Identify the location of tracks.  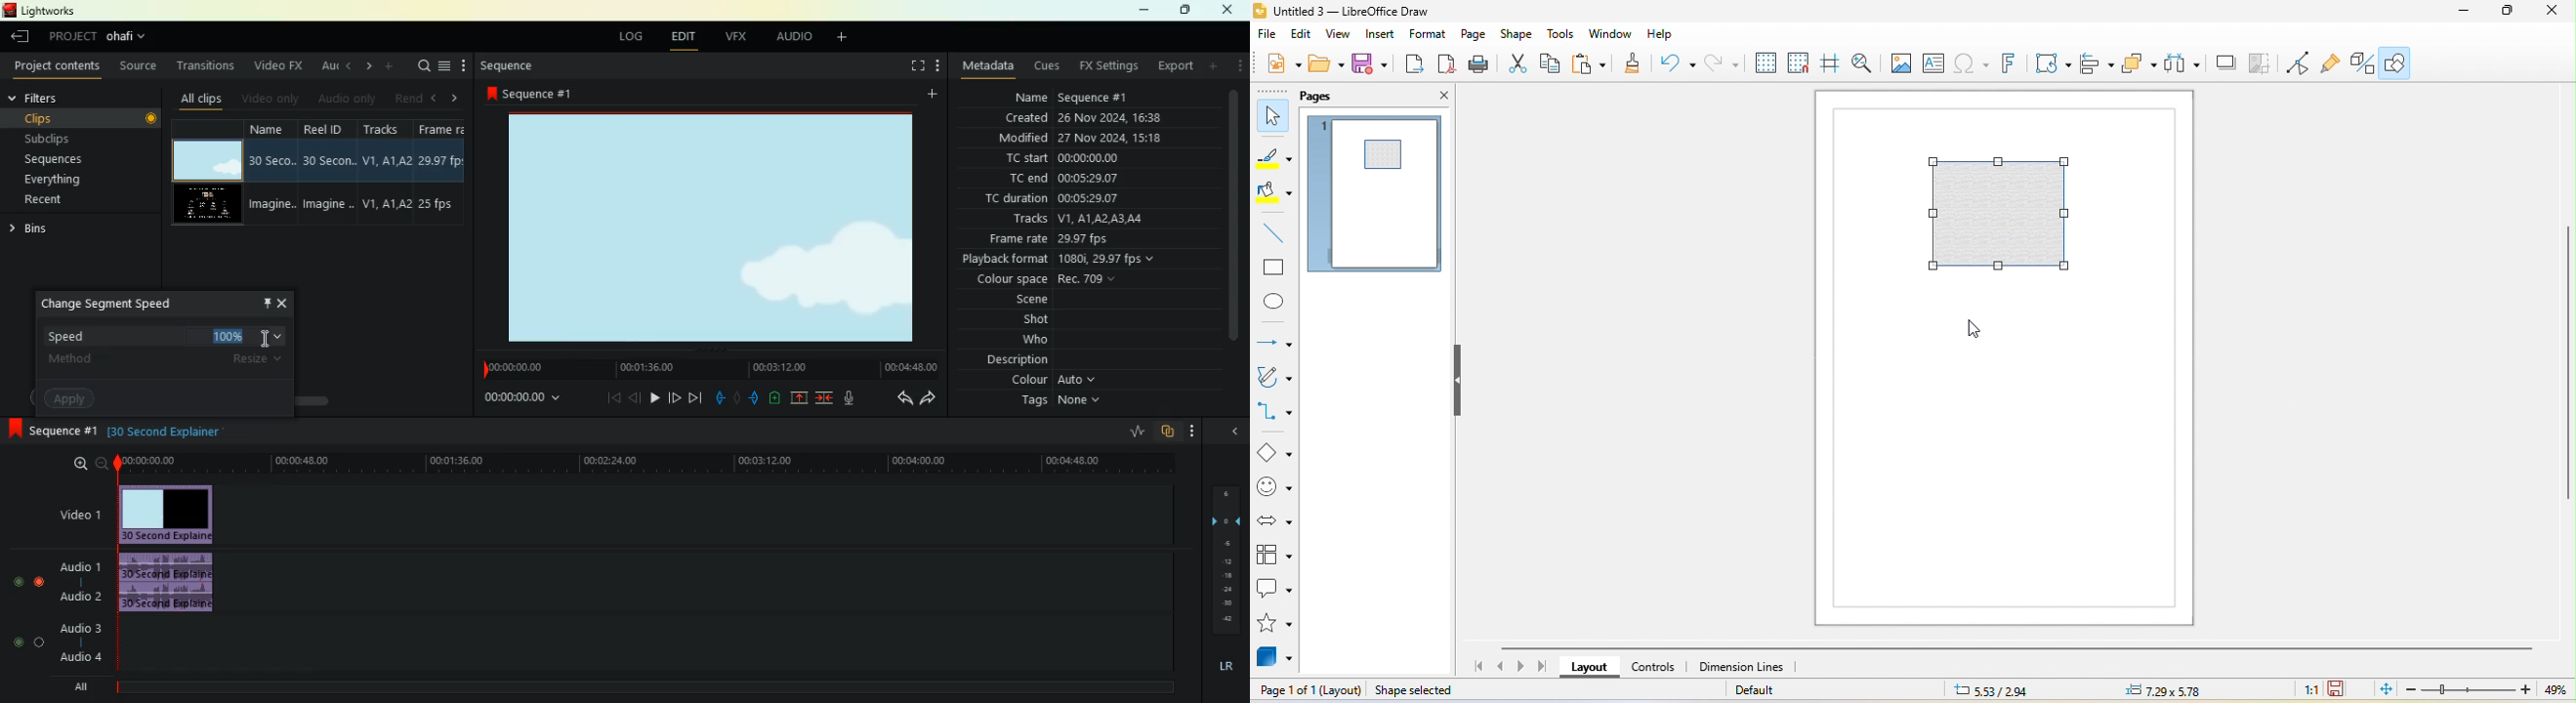
(387, 173).